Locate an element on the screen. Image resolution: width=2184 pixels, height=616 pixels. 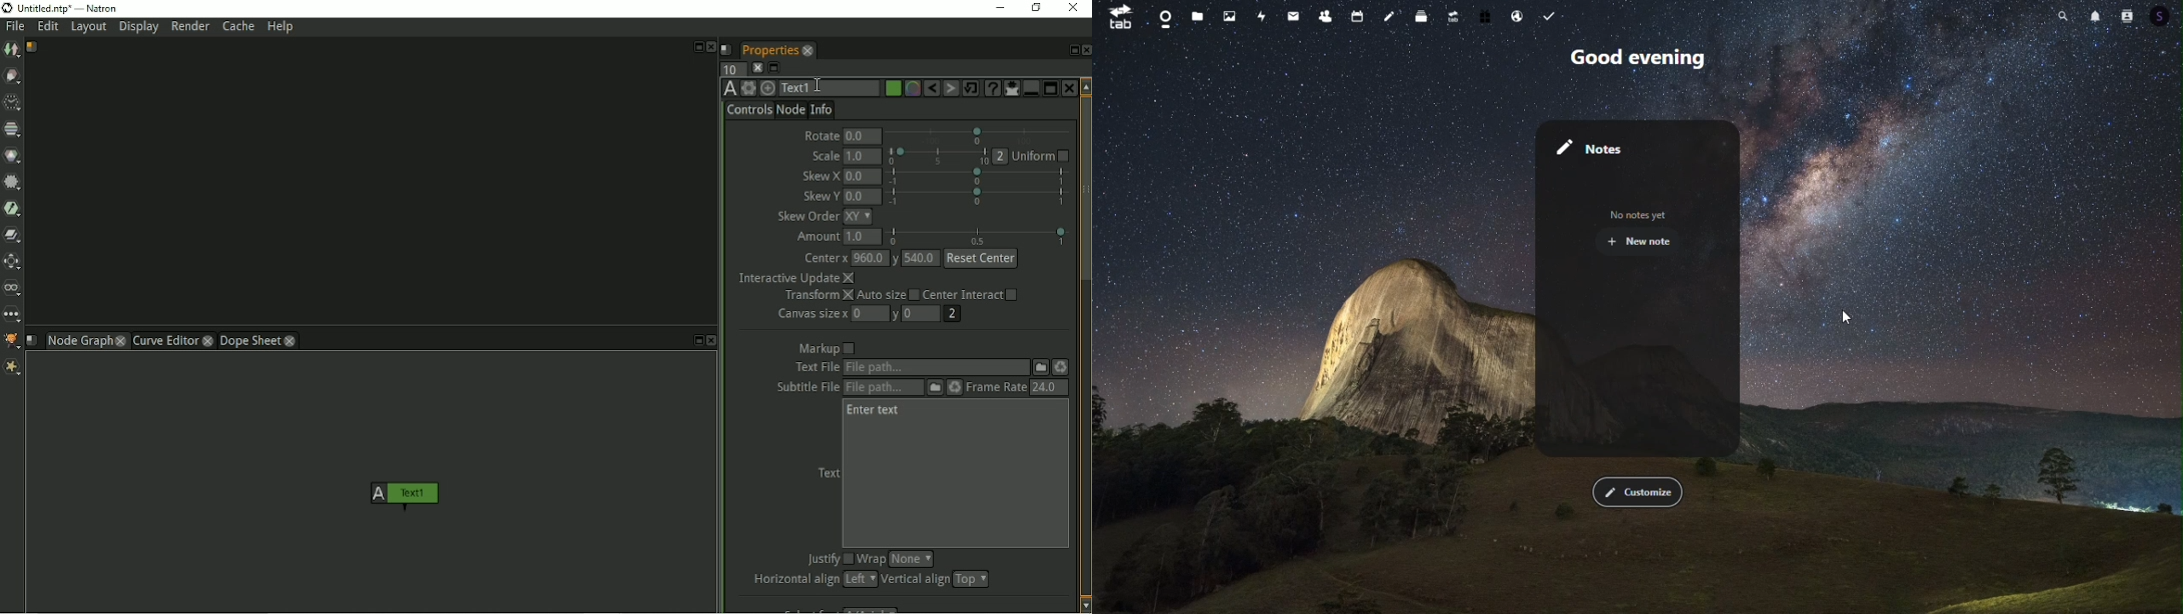
Account icon is located at coordinates (2166, 16).